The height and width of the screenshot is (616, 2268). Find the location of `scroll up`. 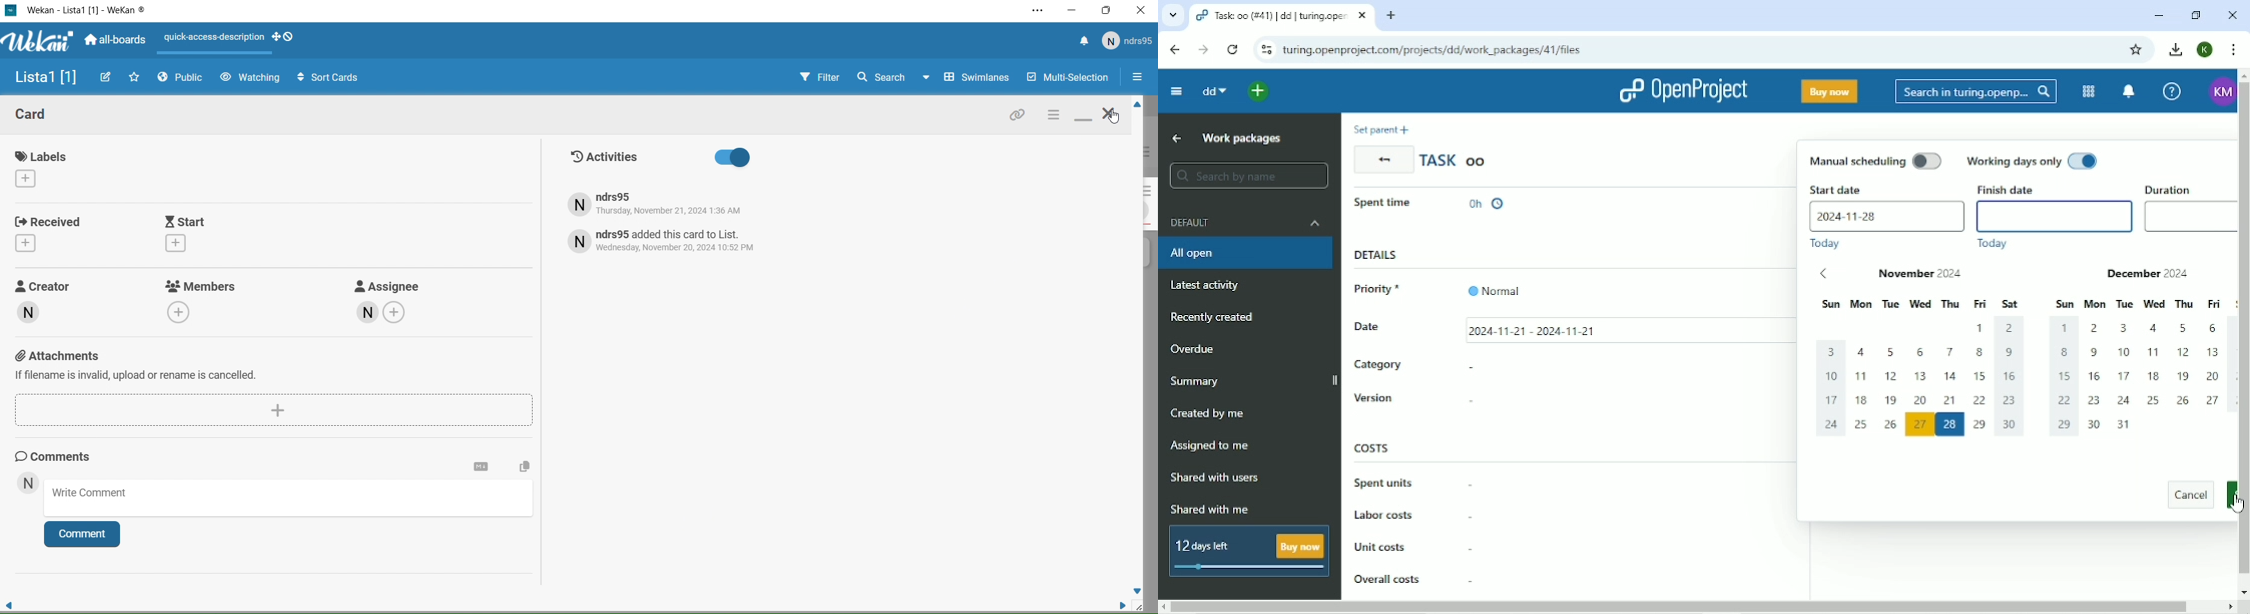

scroll up is located at coordinates (2243, 74).